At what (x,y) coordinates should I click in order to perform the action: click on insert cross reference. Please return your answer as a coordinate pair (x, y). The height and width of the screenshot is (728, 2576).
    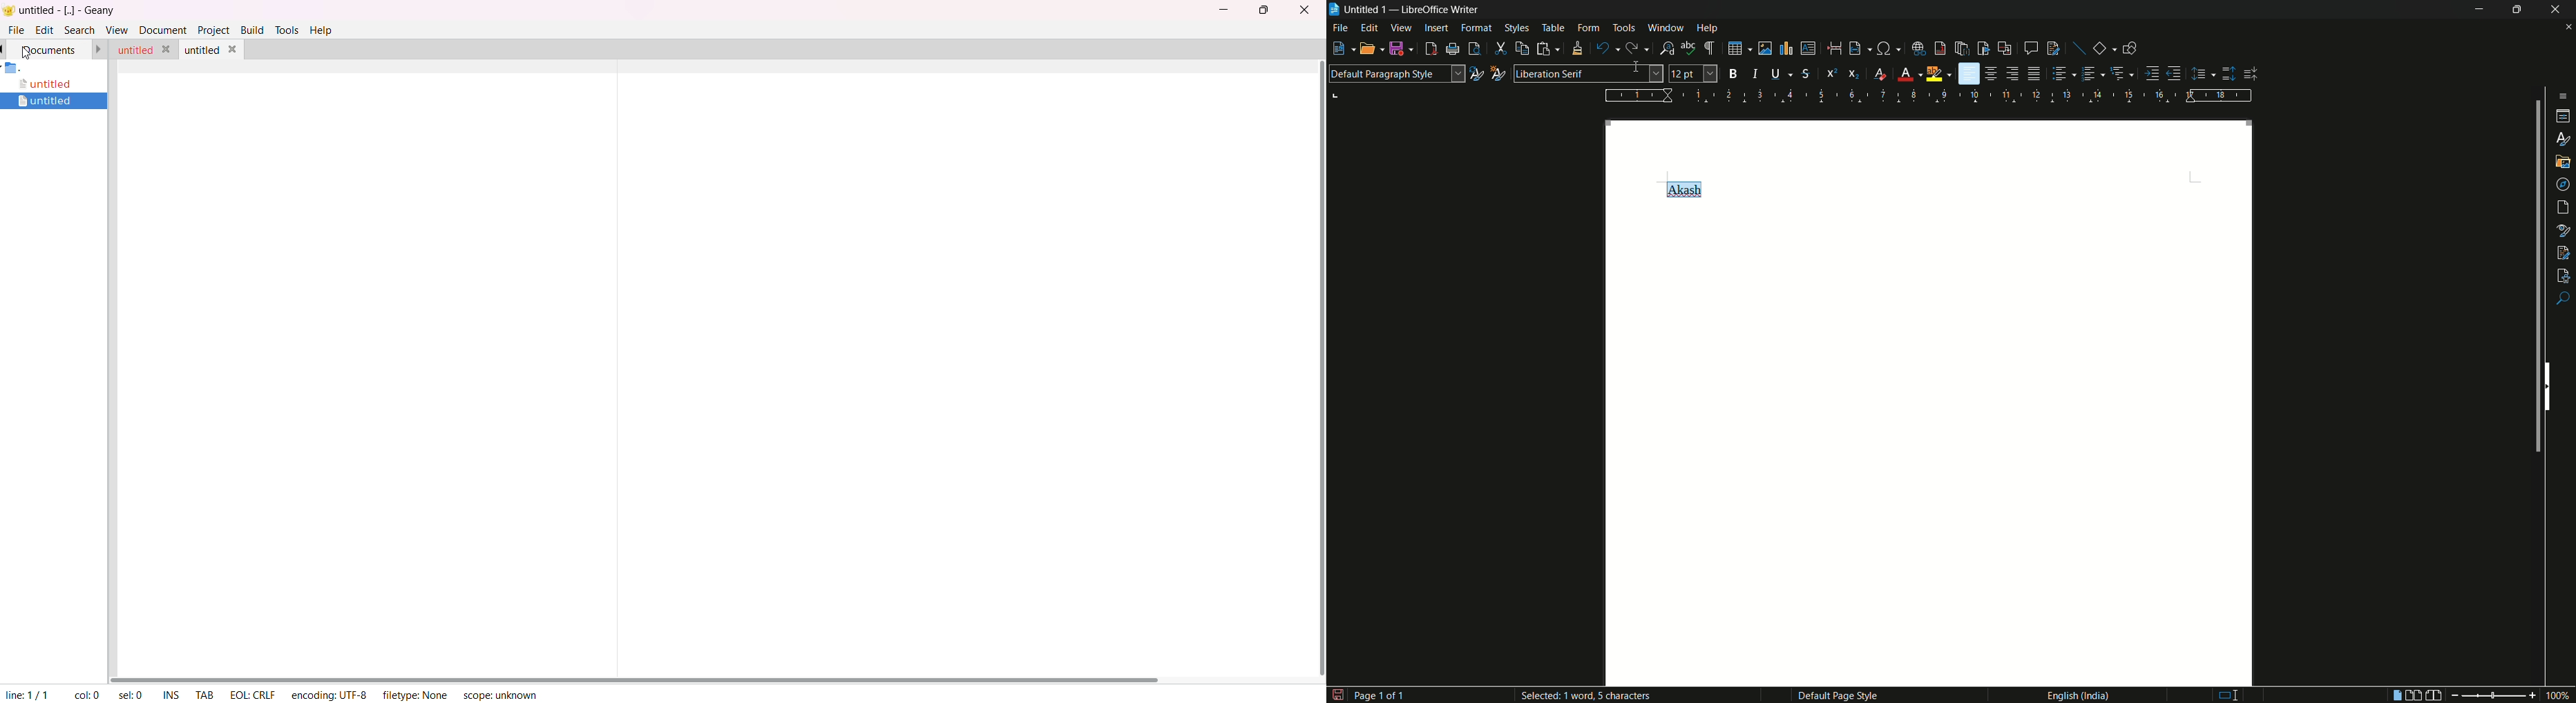
    Looking at the image, I should click on (2004, 49).